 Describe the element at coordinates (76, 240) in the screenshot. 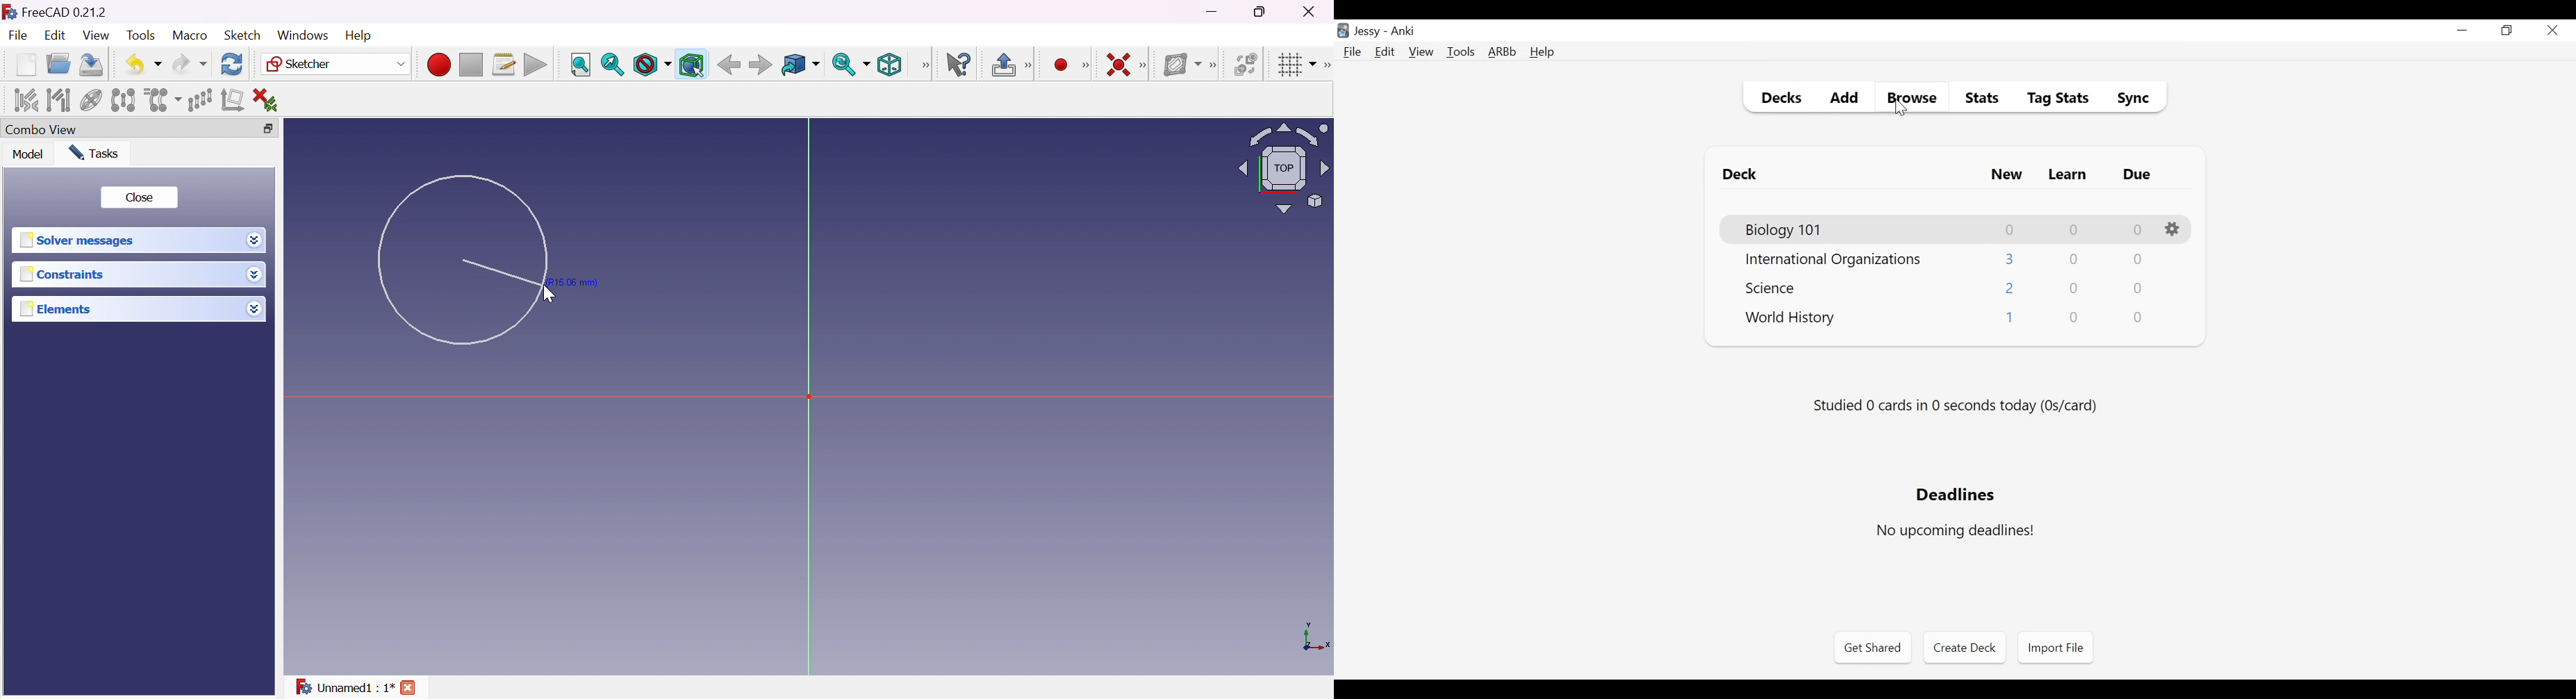

I see `Solver messages` at that location.